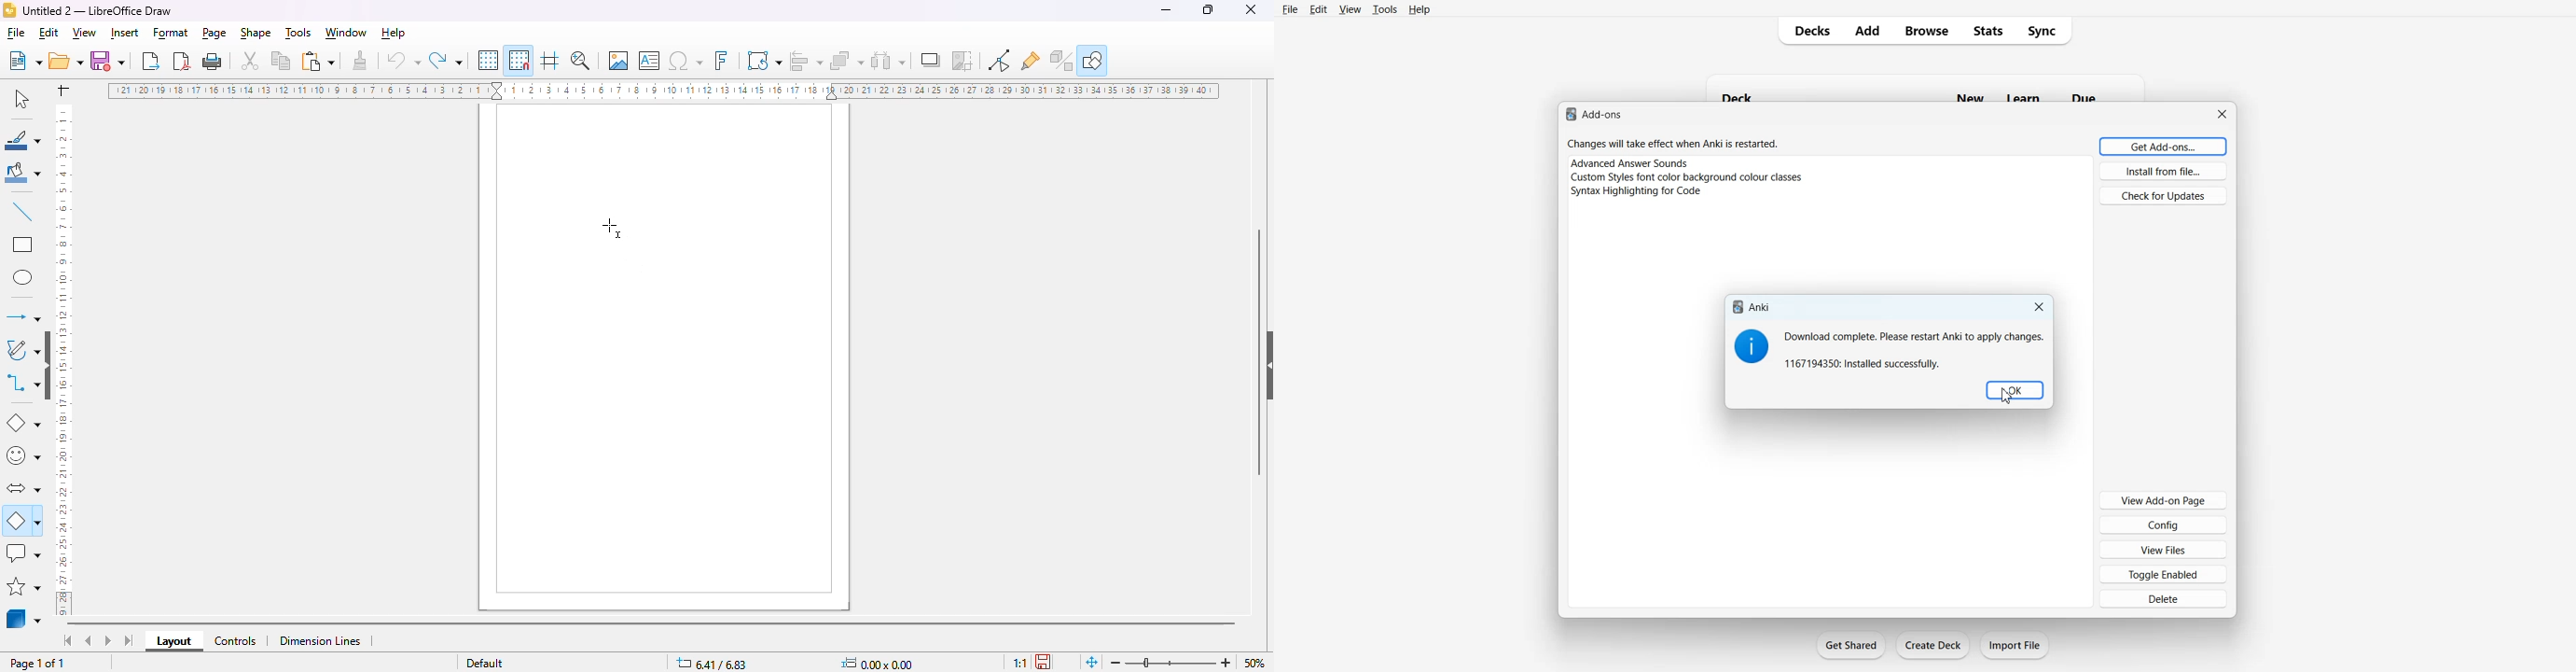 The image size is (2576, 672). Describe the element at coordinates (215, 34) in the screenshot. I see `page` at that location.